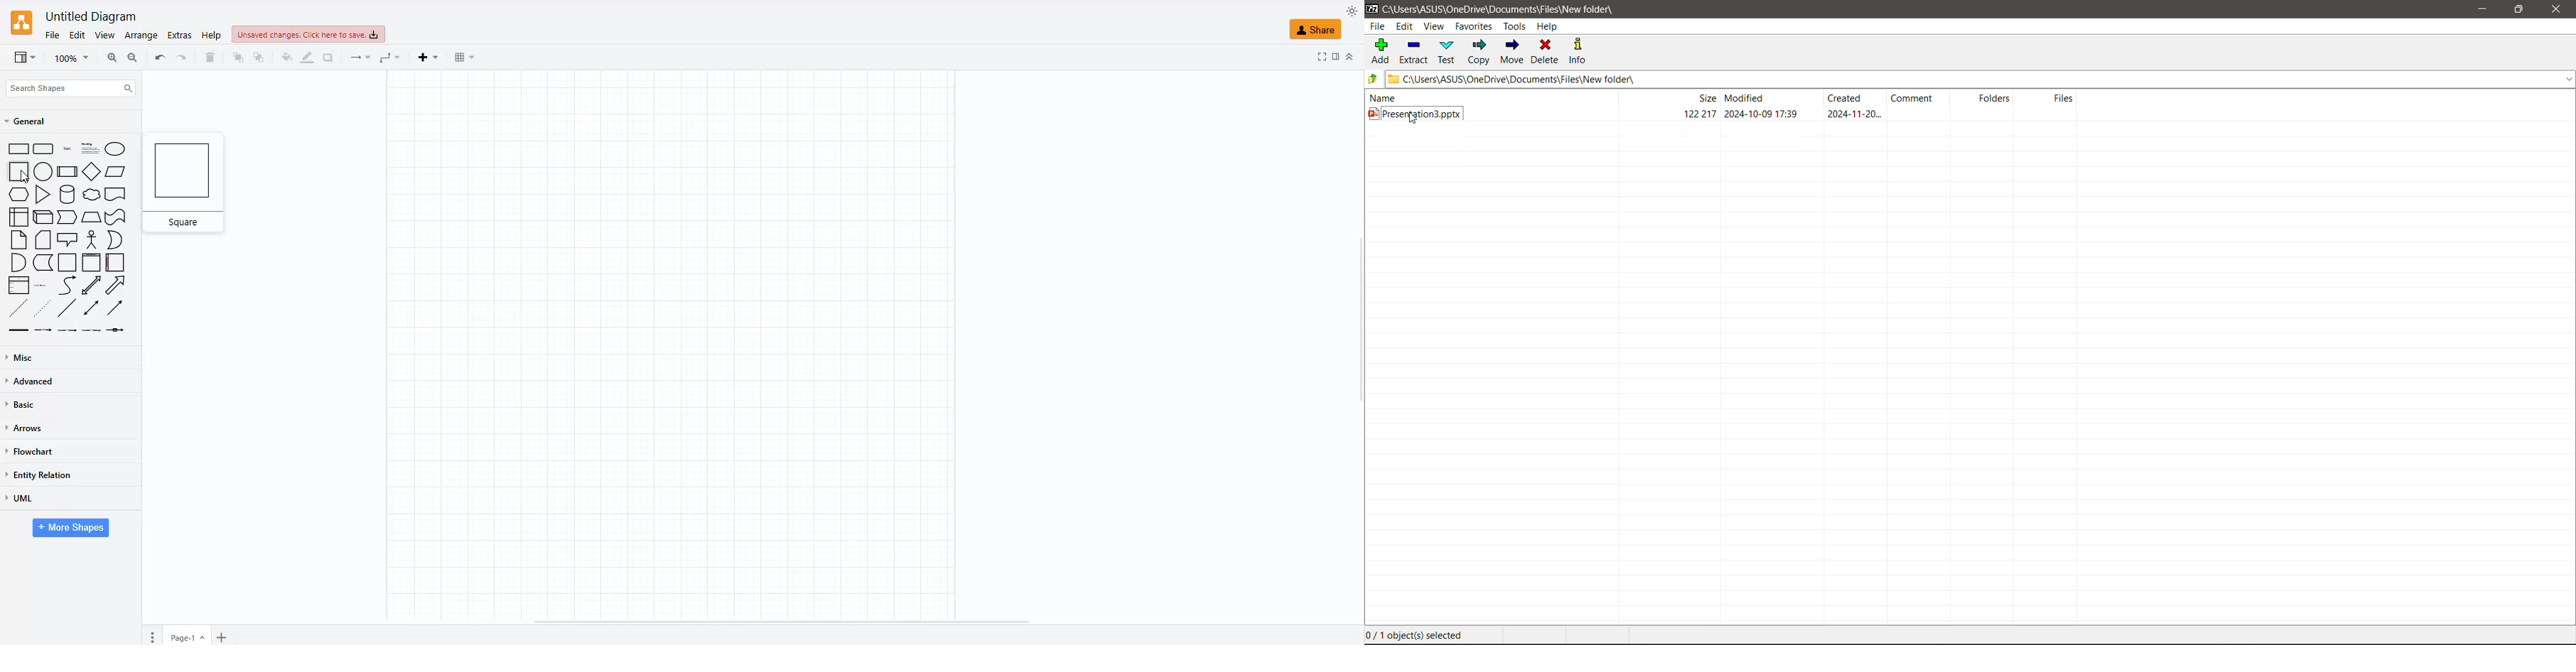 This screenshot has height=672, width=2576. I want to click on extras, so click(178, 35).